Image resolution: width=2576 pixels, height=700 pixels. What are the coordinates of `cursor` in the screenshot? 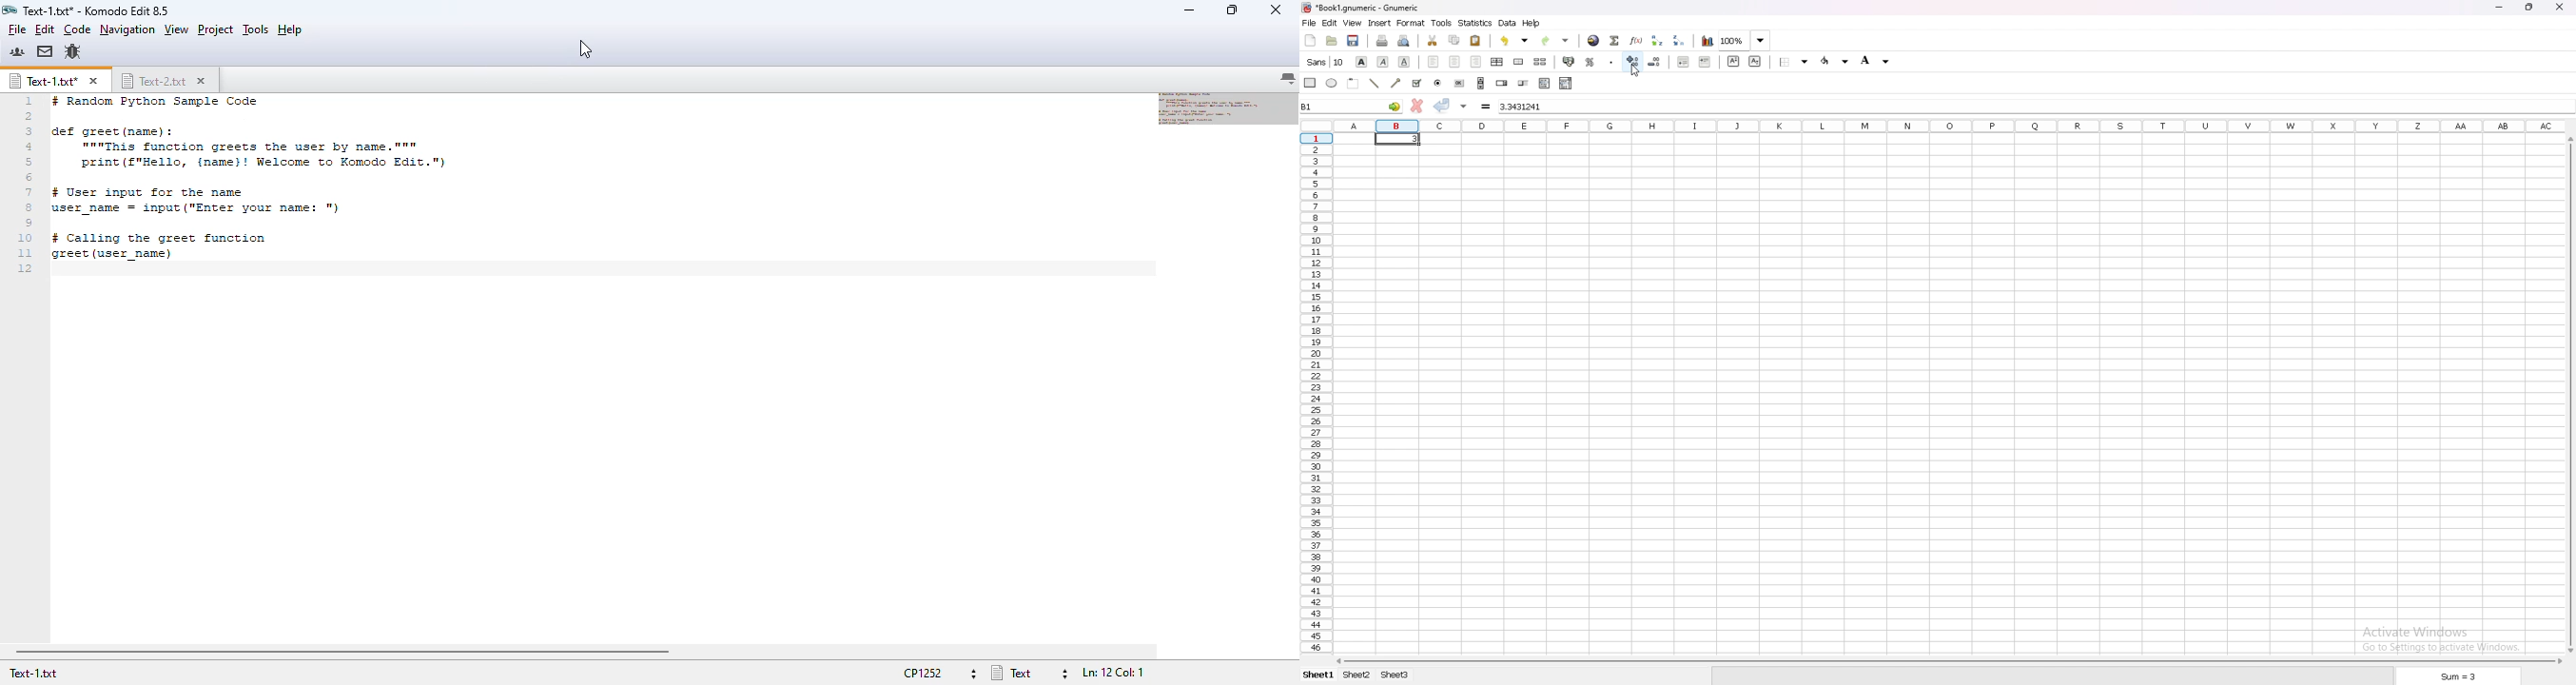 It's located at (1634, 71).